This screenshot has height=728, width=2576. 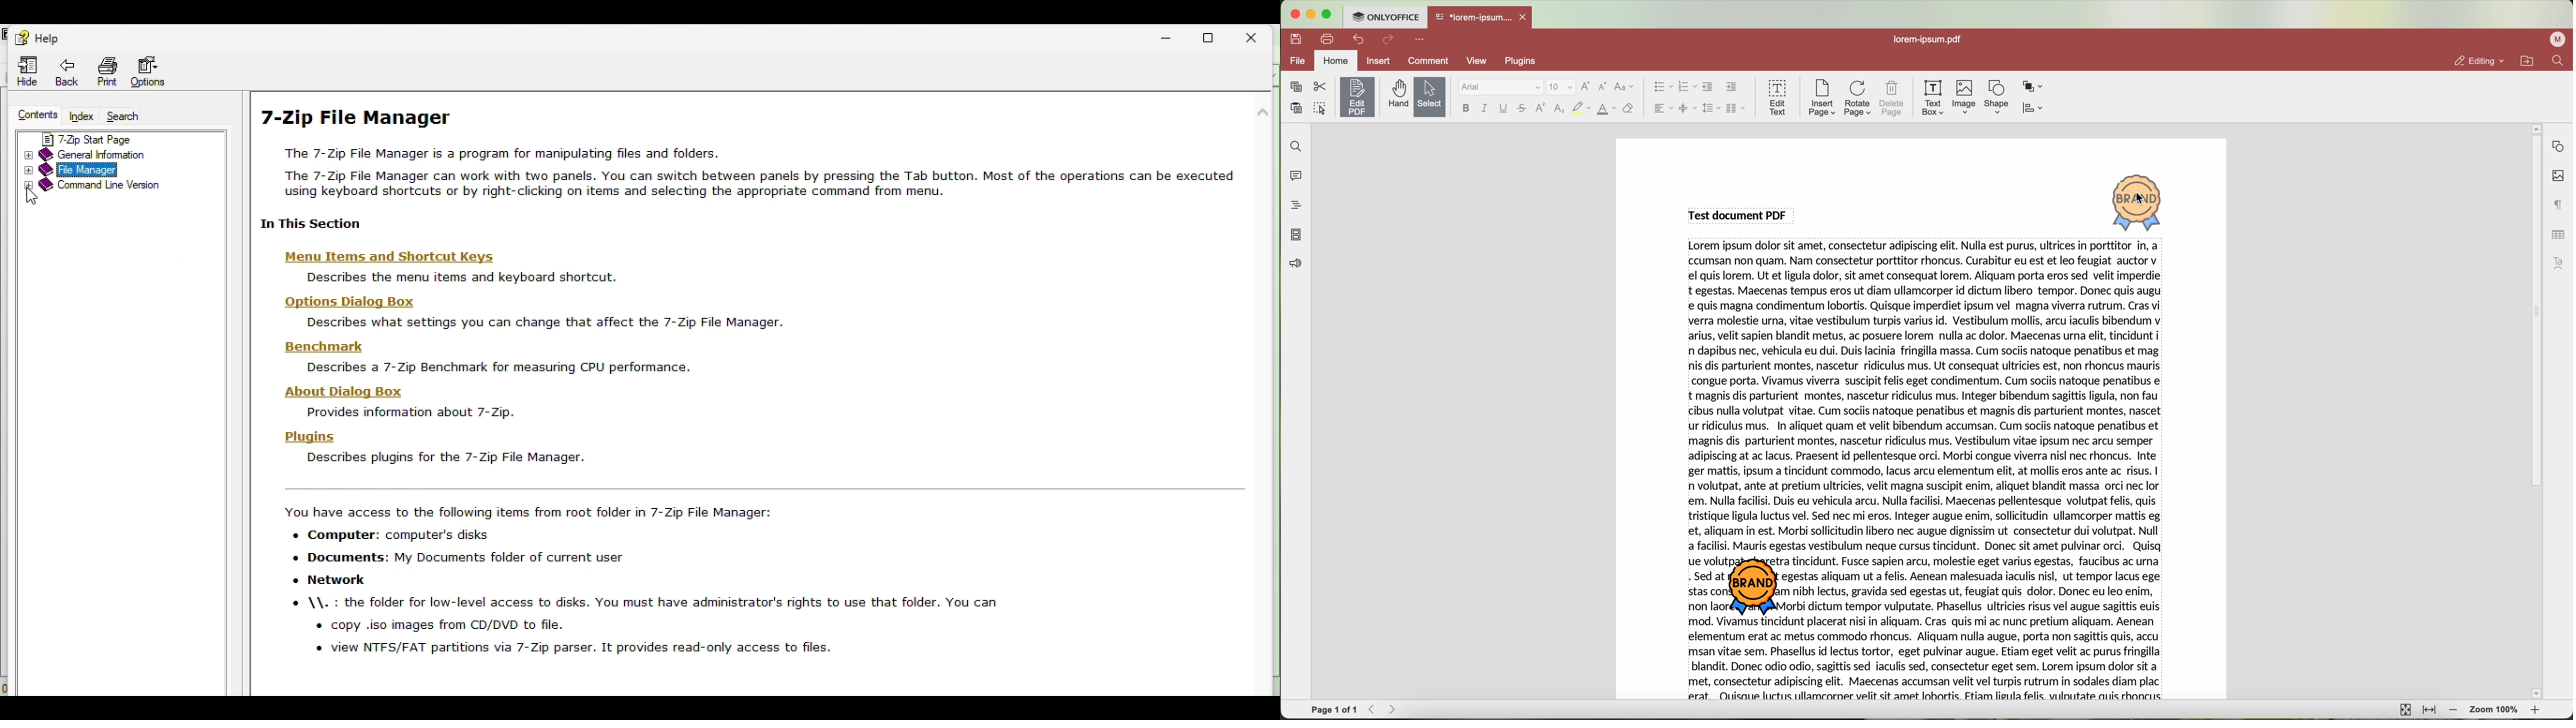 I want to click on close, so click(x=1525, y=17).